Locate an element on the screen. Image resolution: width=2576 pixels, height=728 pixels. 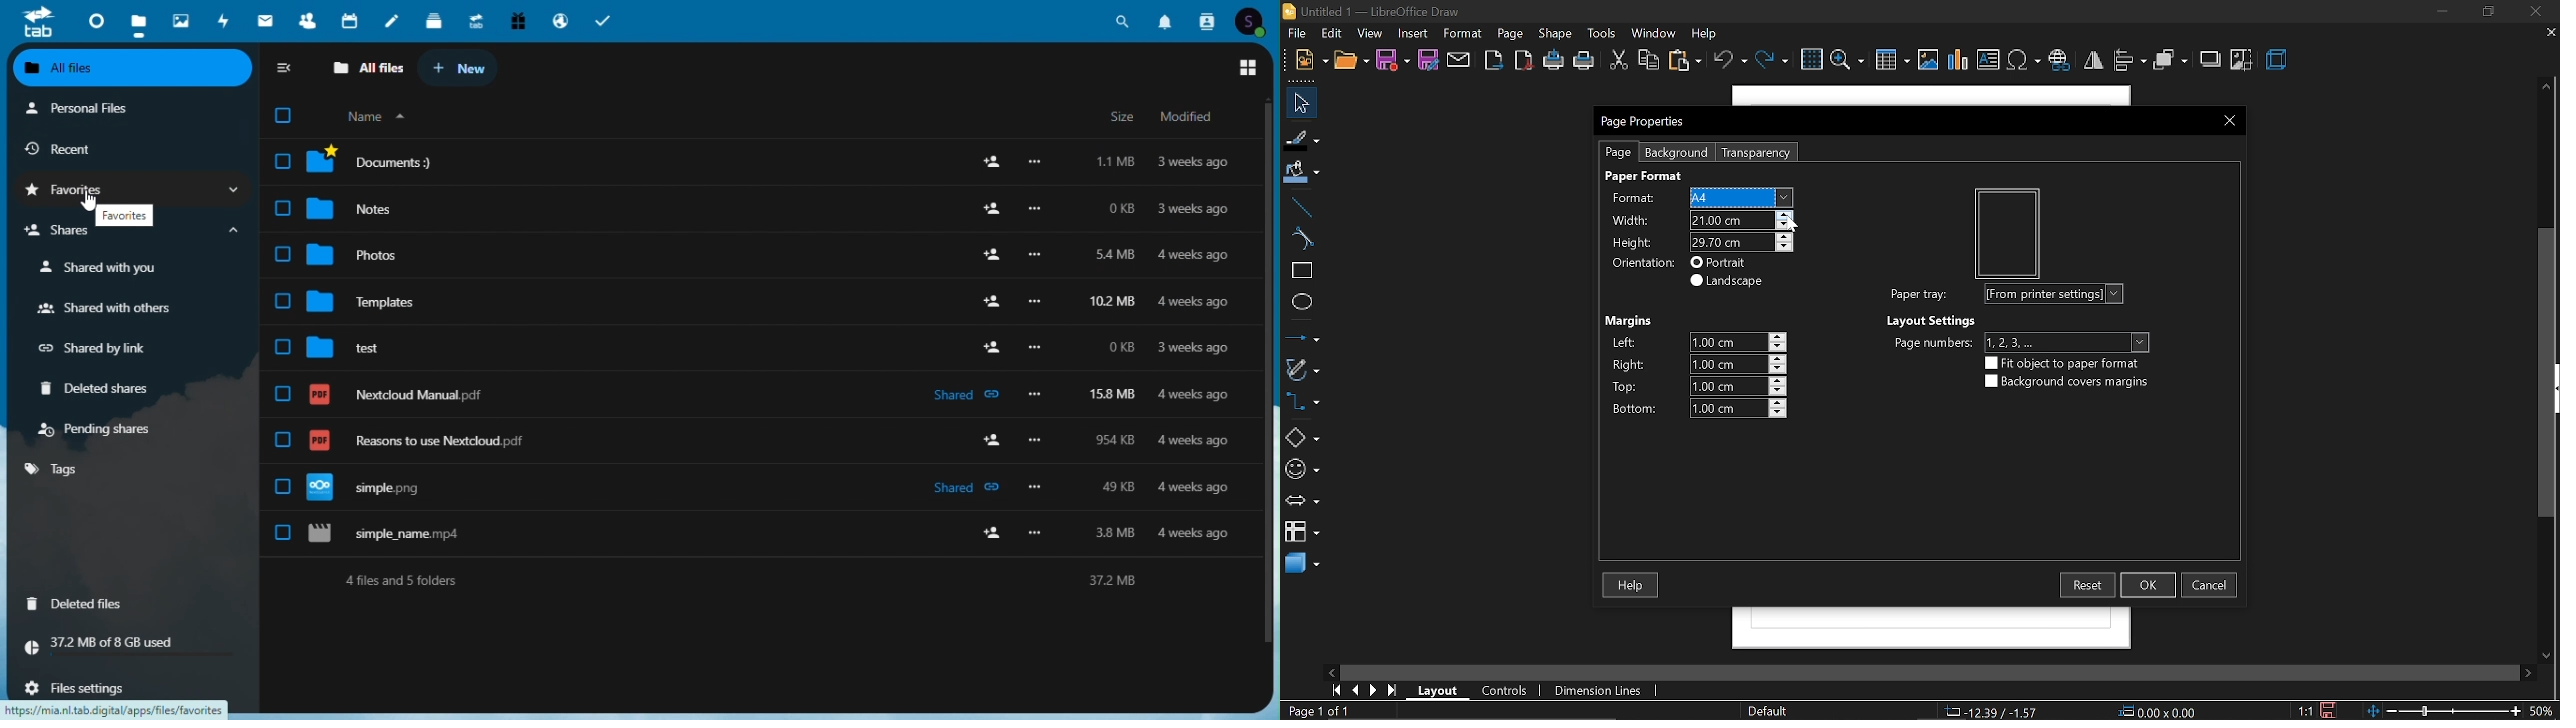
favourites is located at coordinates (124, 215).